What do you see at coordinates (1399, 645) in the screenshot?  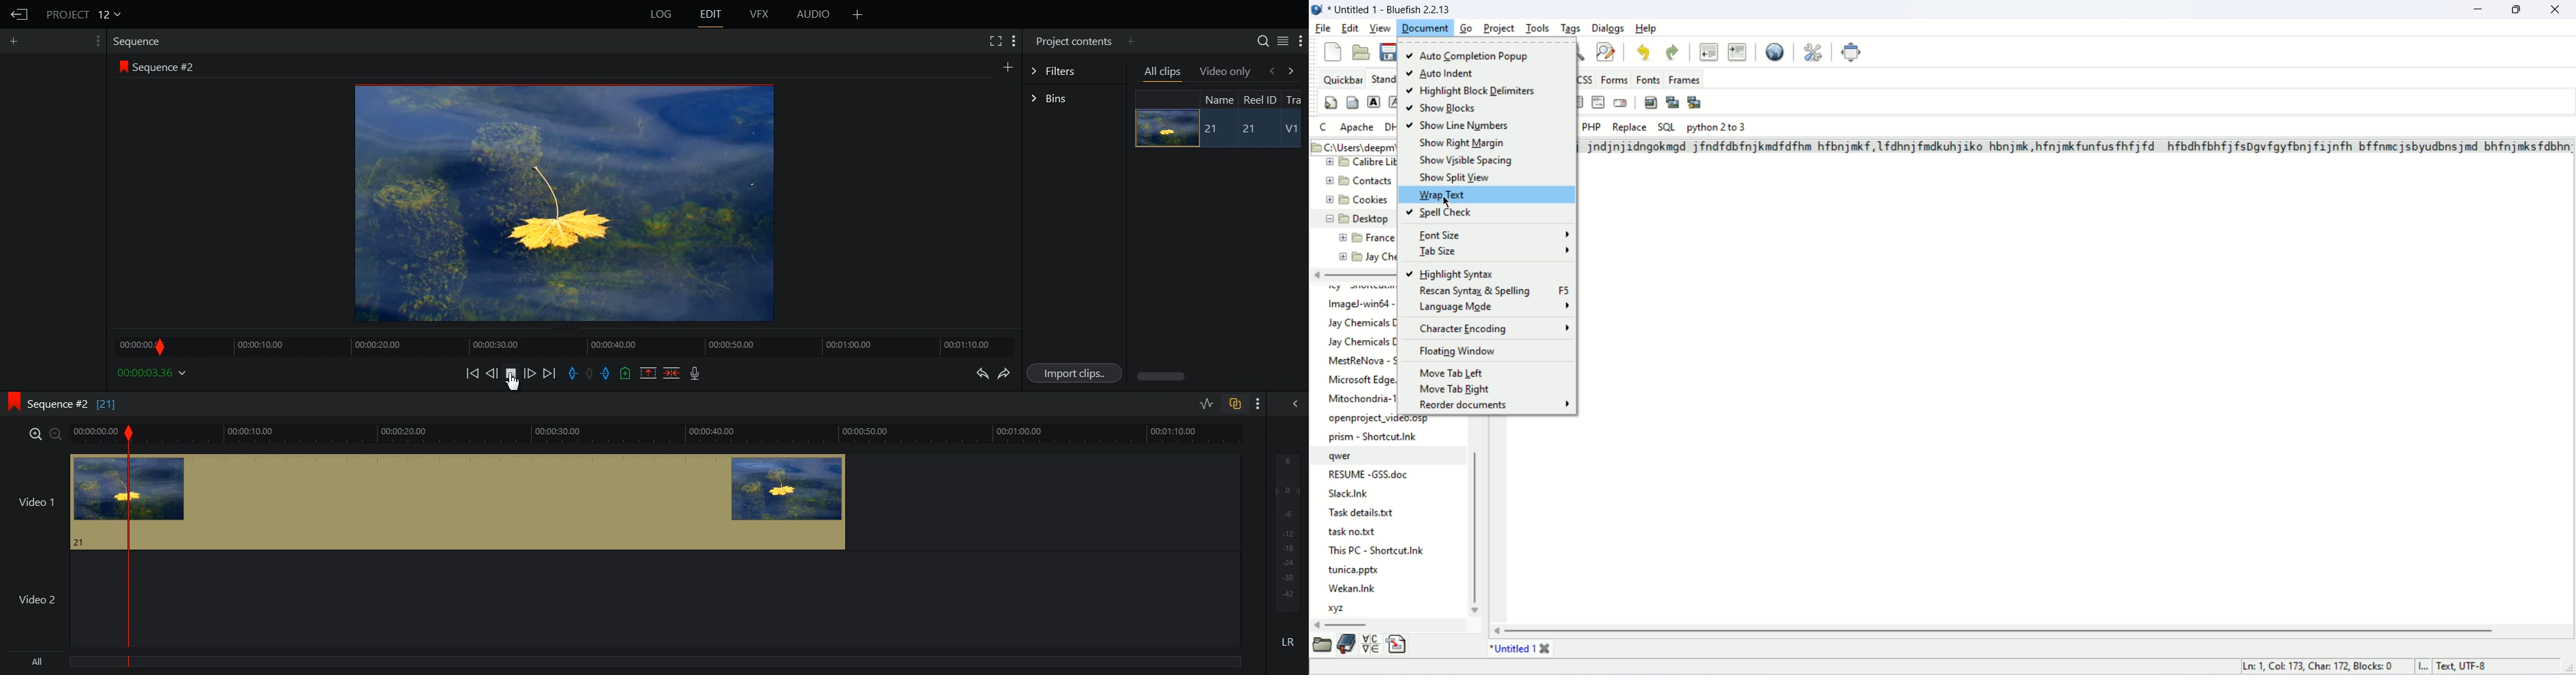 I see `snippet` at bounding box center [1399, 645].